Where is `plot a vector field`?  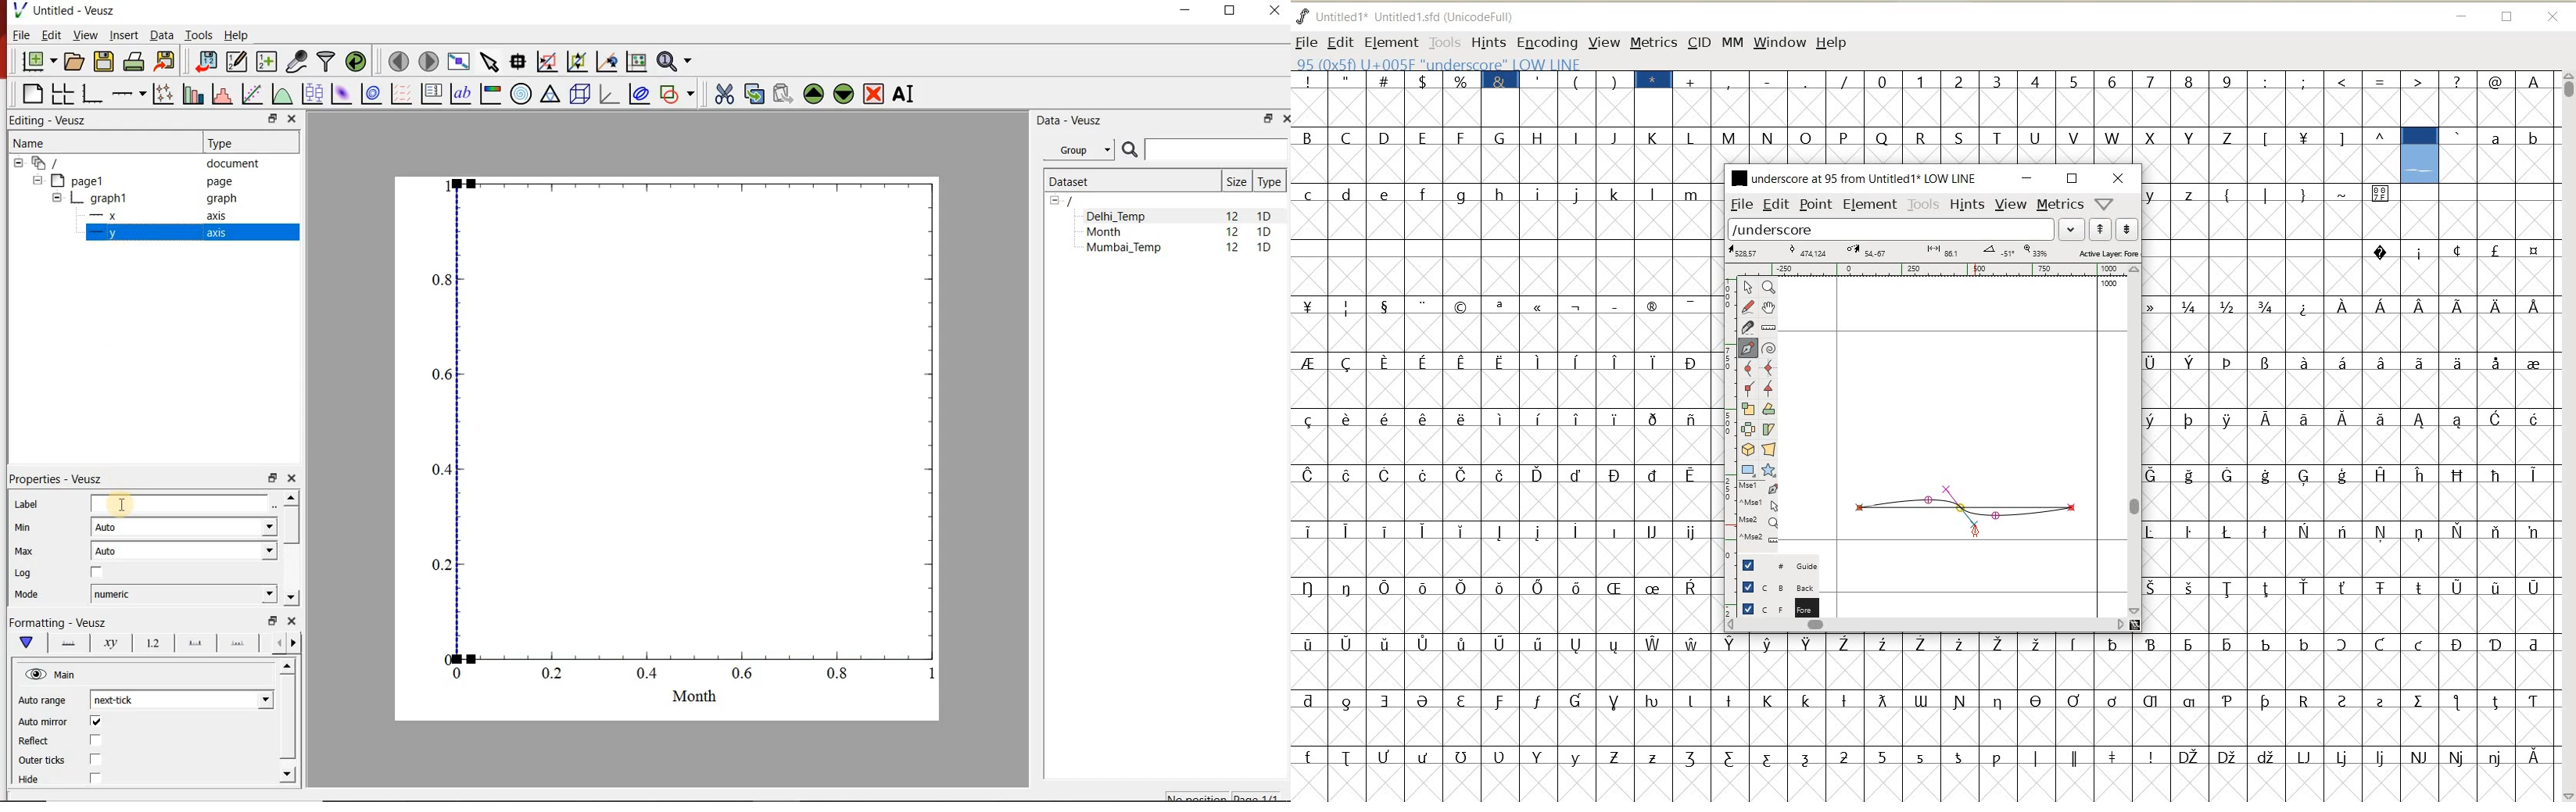
plot a vector field is located at coordinates (400, 94).